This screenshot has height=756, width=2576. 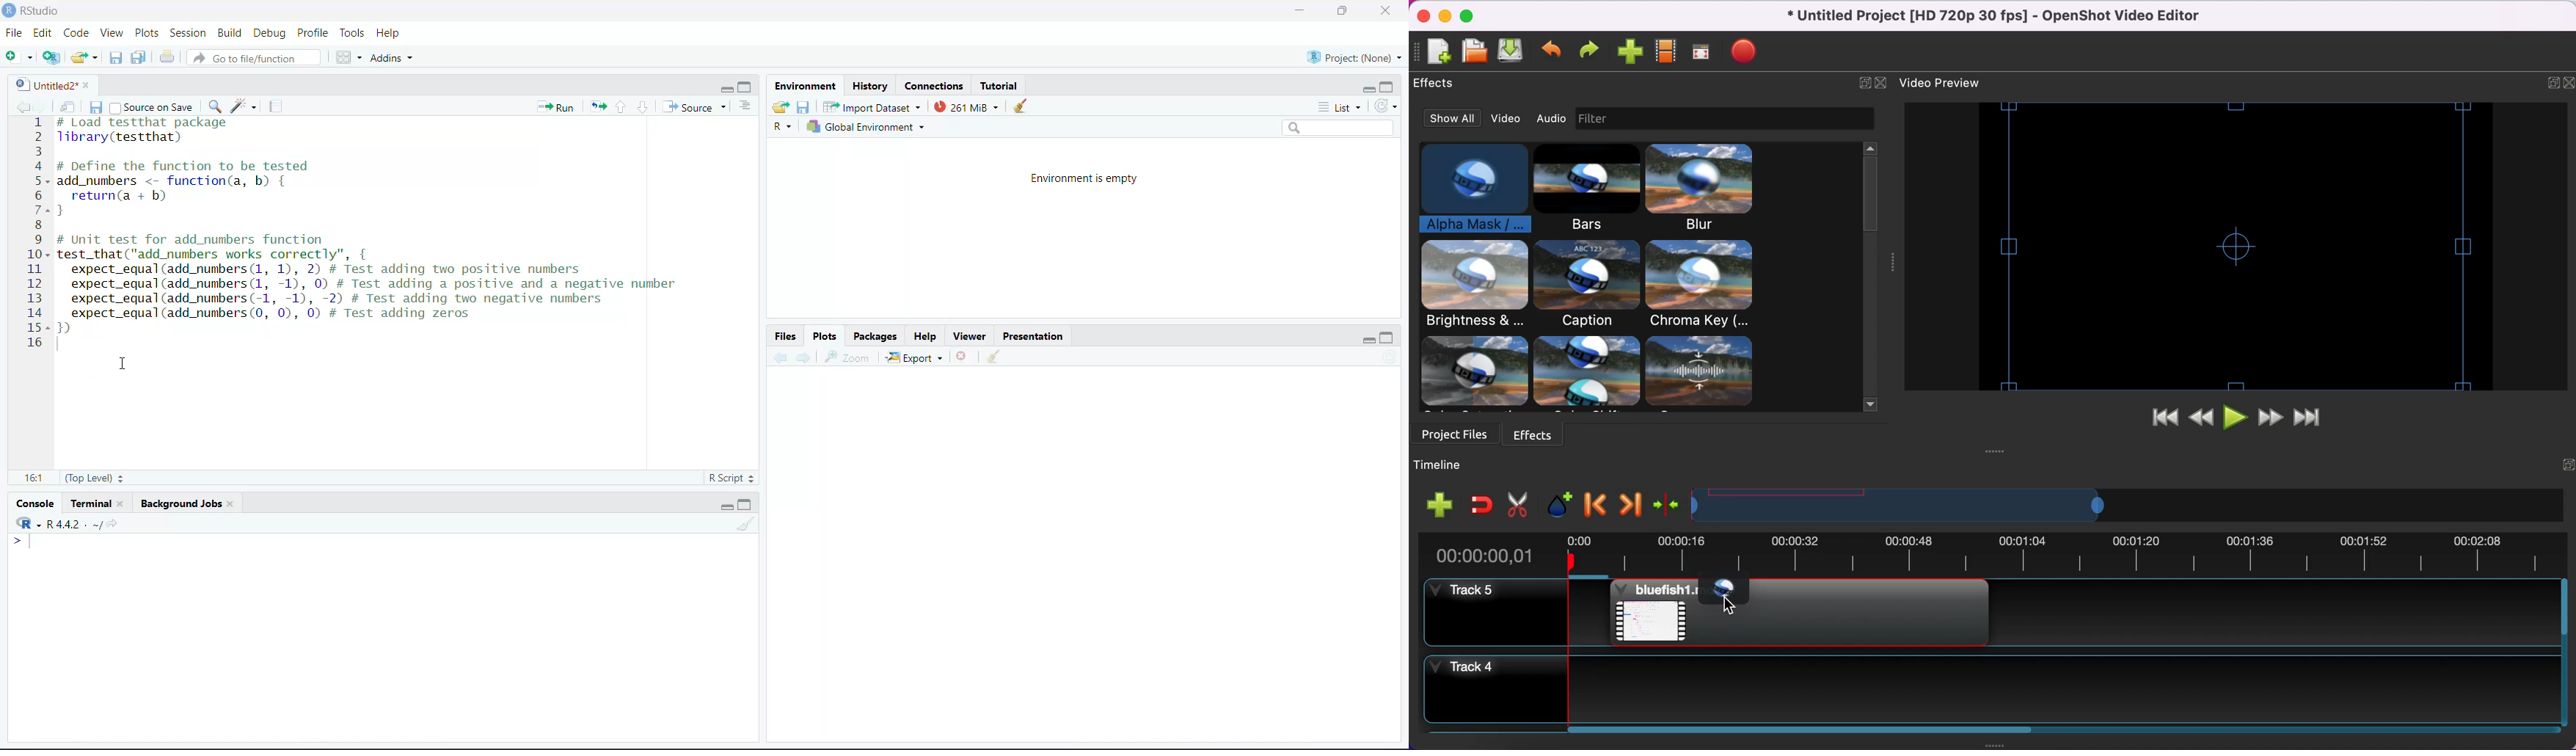 What do you see at coordinates (1001, 85) in the screenshot?
I see `Tutorial` at bounding box center [1001, 85].